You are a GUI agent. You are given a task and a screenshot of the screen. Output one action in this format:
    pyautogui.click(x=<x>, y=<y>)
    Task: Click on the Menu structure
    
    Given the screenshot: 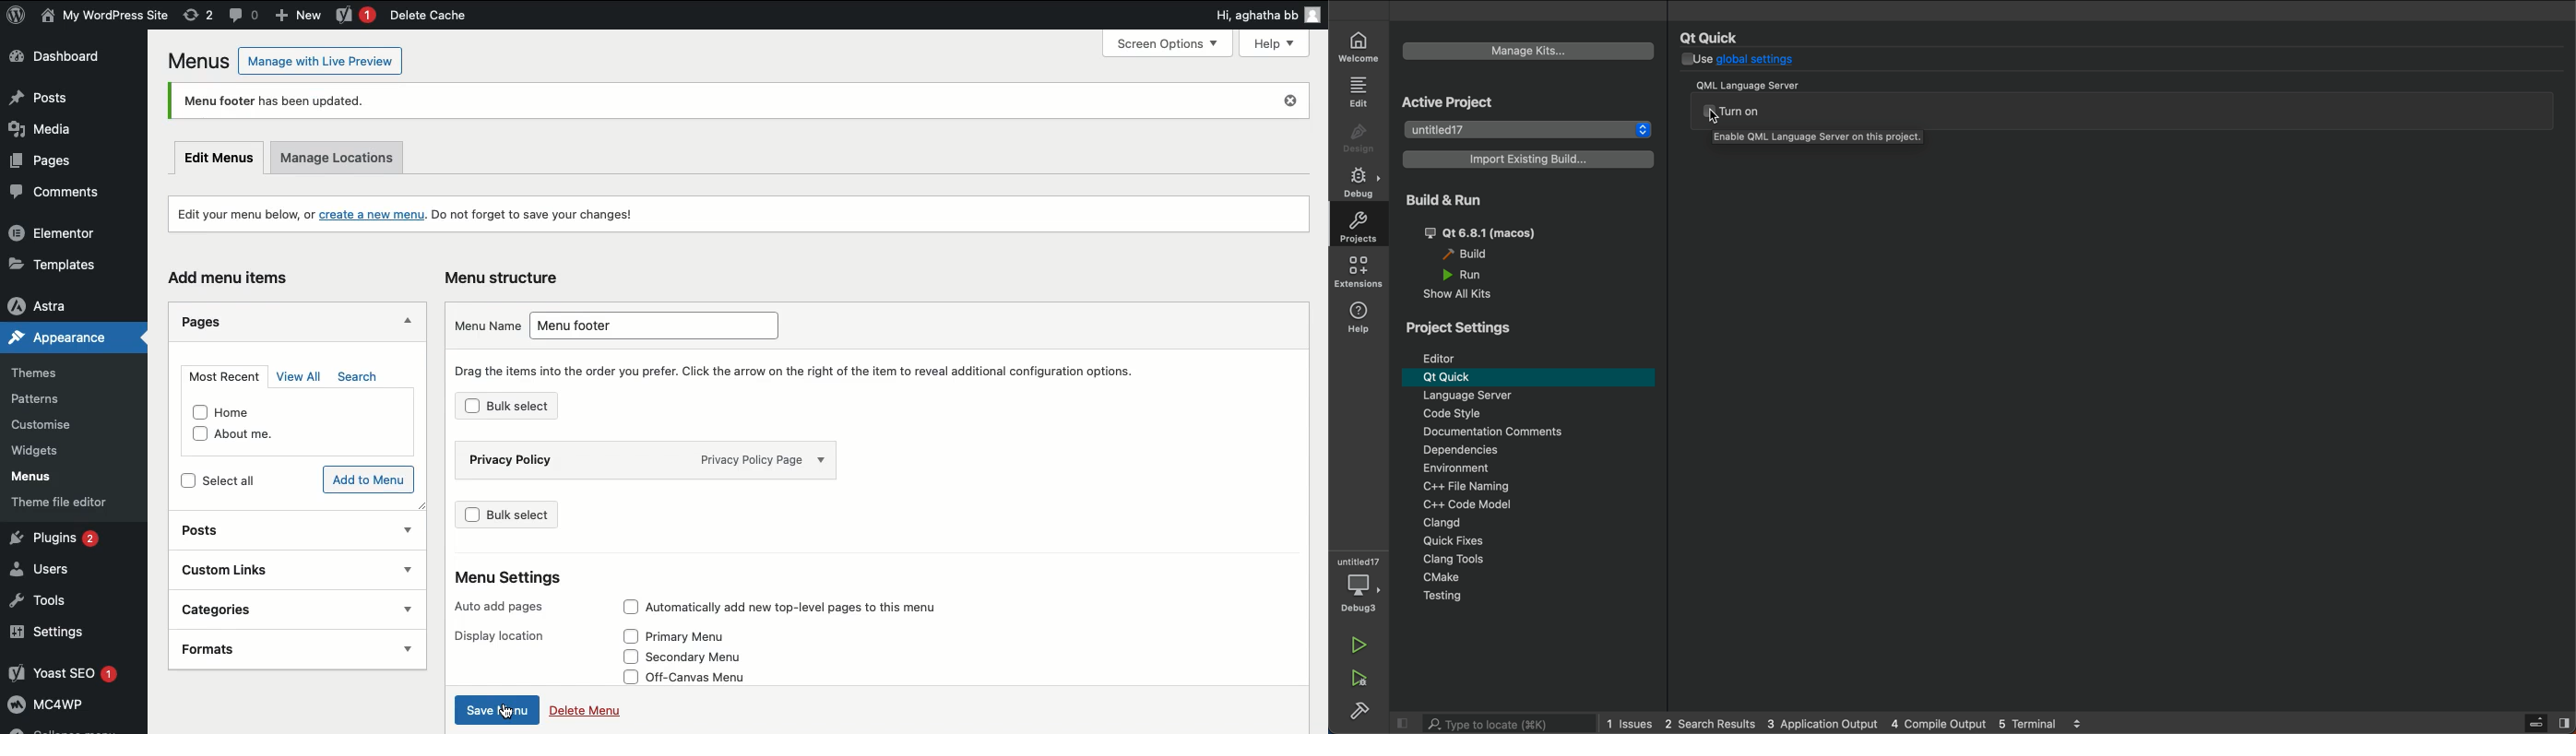 What is the action you would take?
    pyautogui.click(x=509, y=278)
    